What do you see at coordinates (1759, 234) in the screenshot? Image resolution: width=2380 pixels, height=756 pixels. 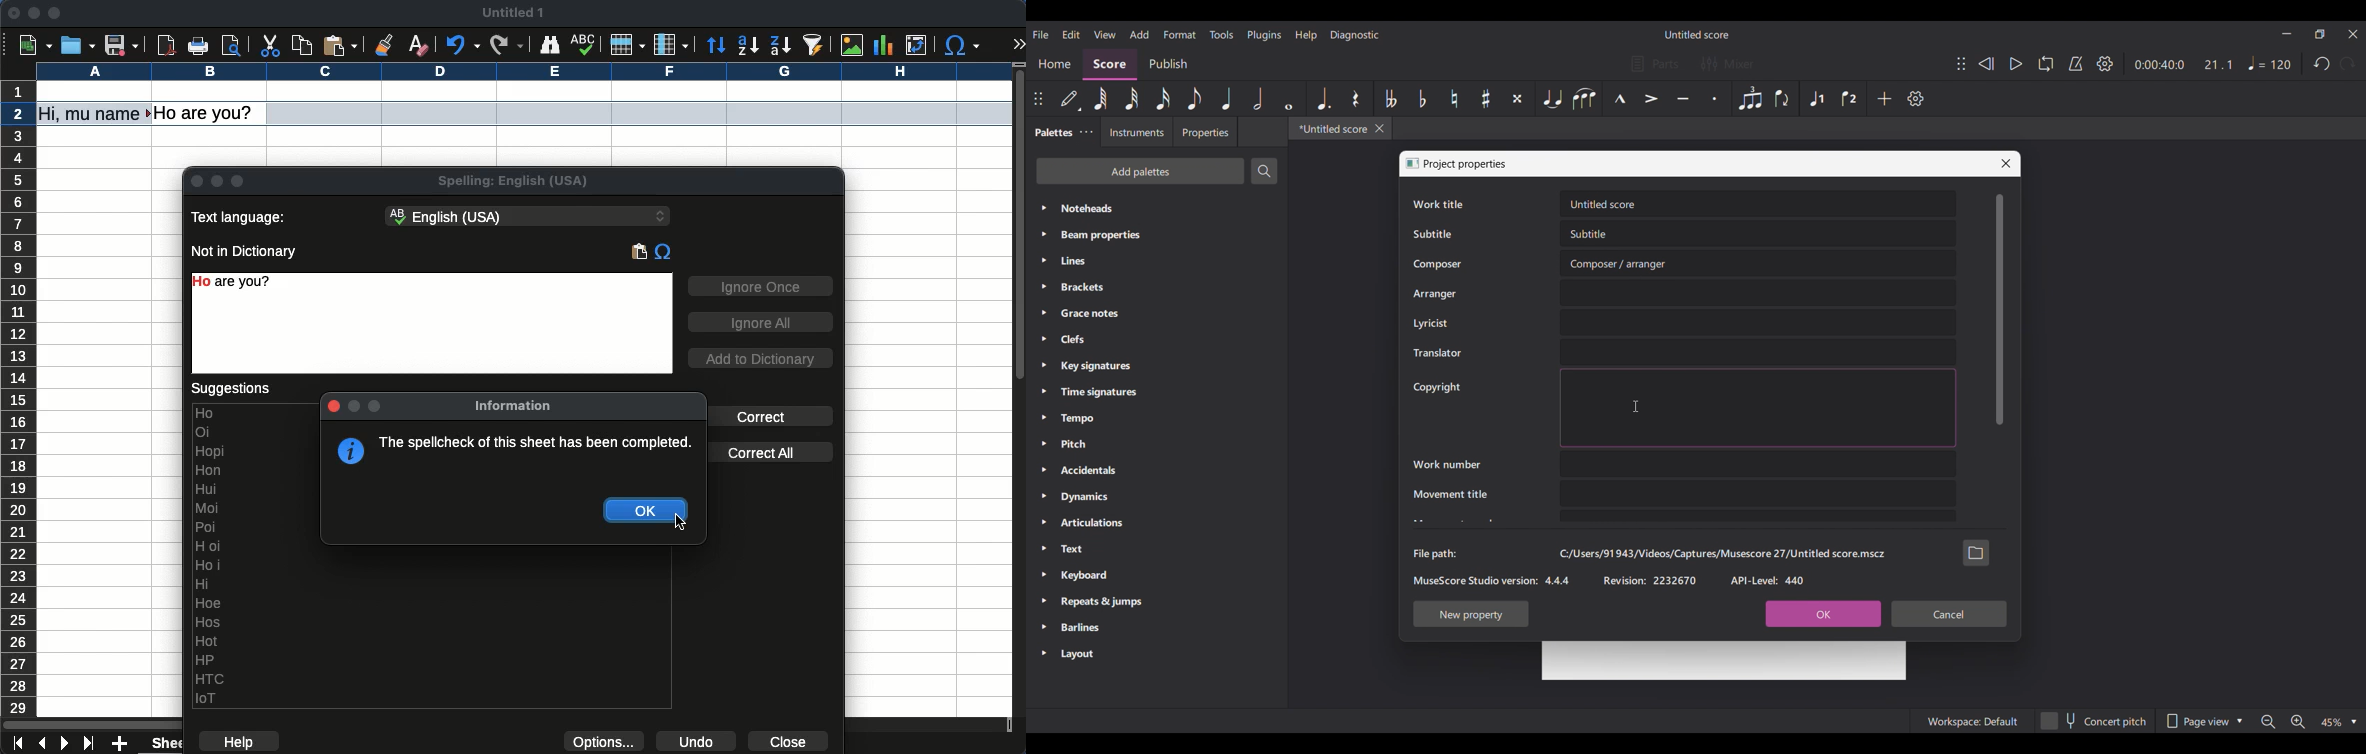 I see `Text box for Subtitle` at bounding box center [1759, 234].